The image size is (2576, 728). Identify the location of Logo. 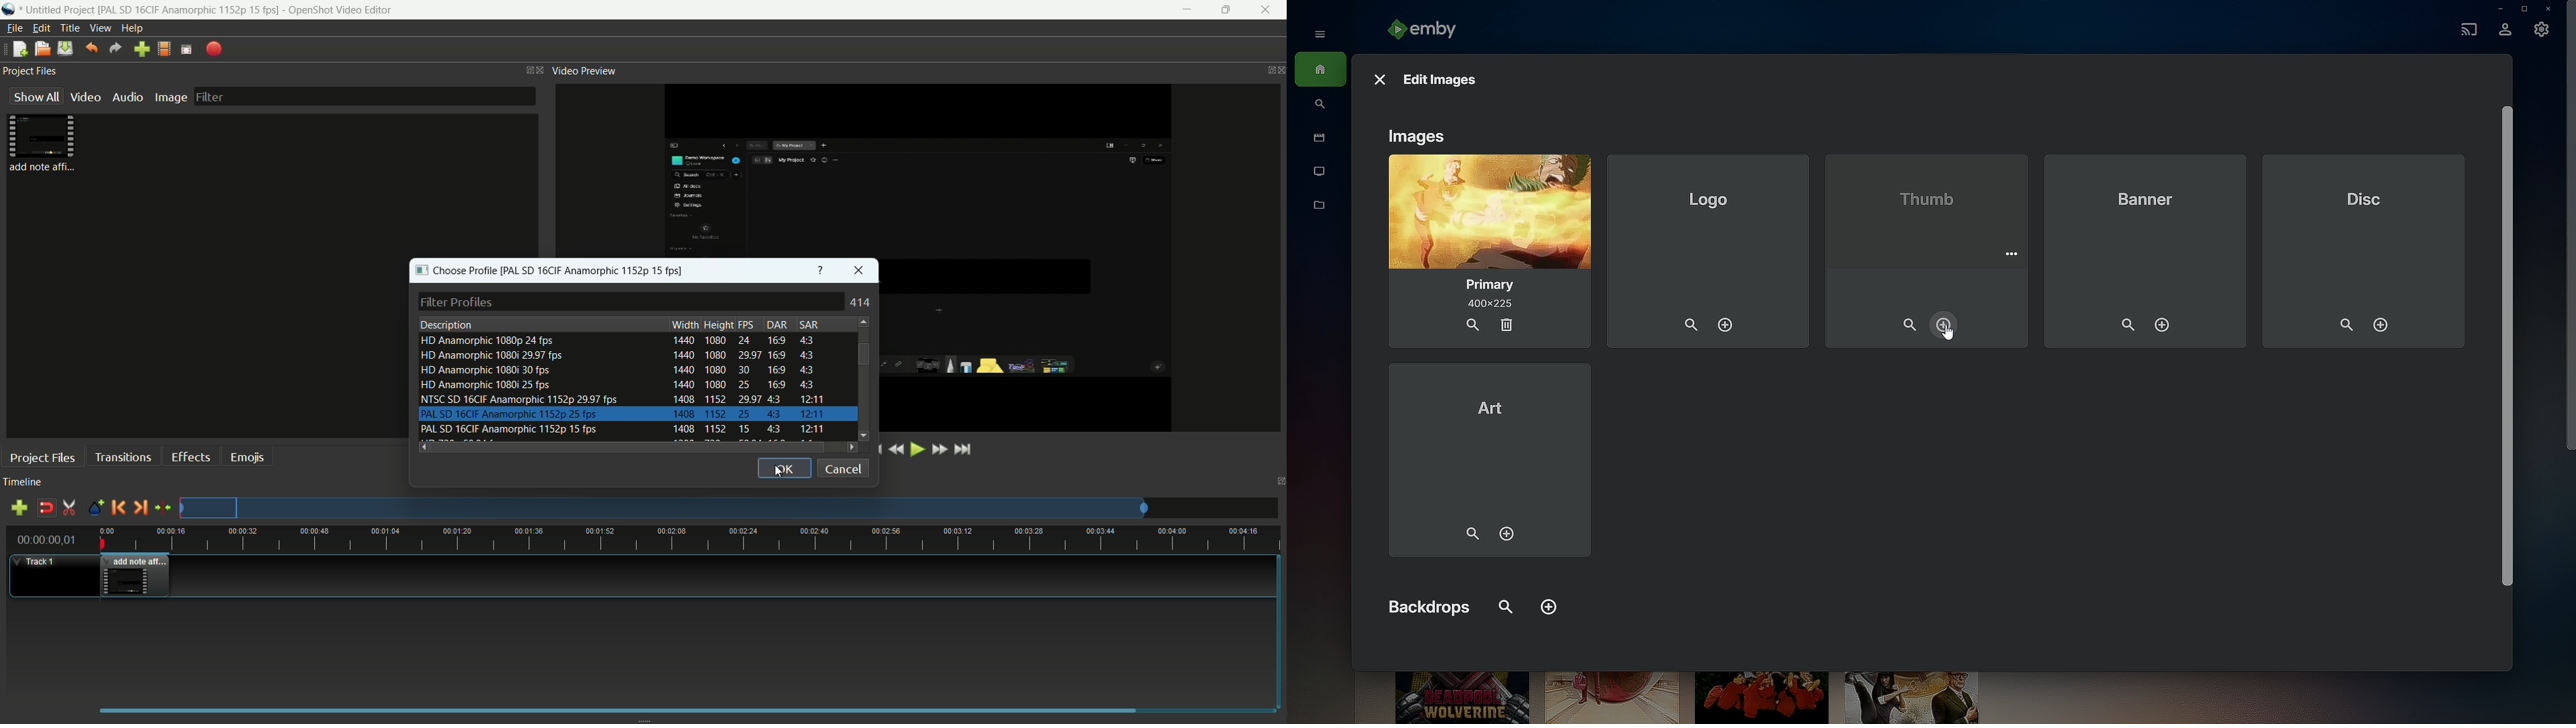
(1708, 251).